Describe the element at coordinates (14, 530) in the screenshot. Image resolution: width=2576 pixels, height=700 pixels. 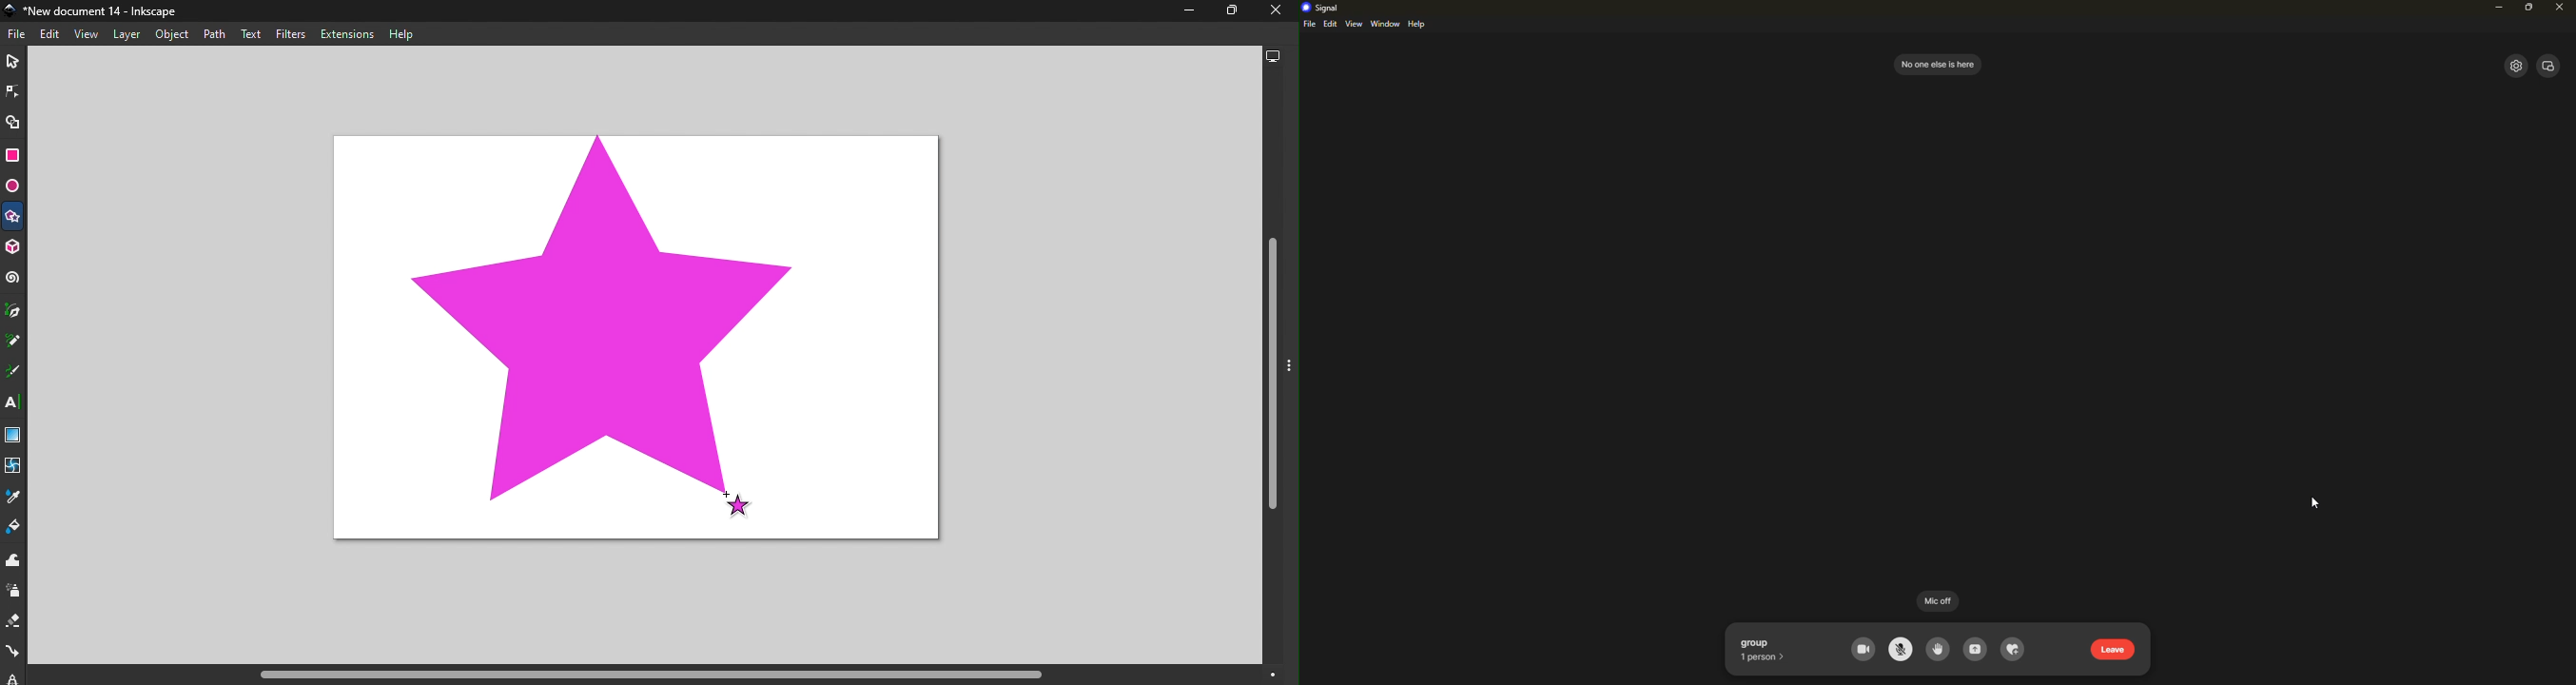
I see `Paint bucket tool` at that location.